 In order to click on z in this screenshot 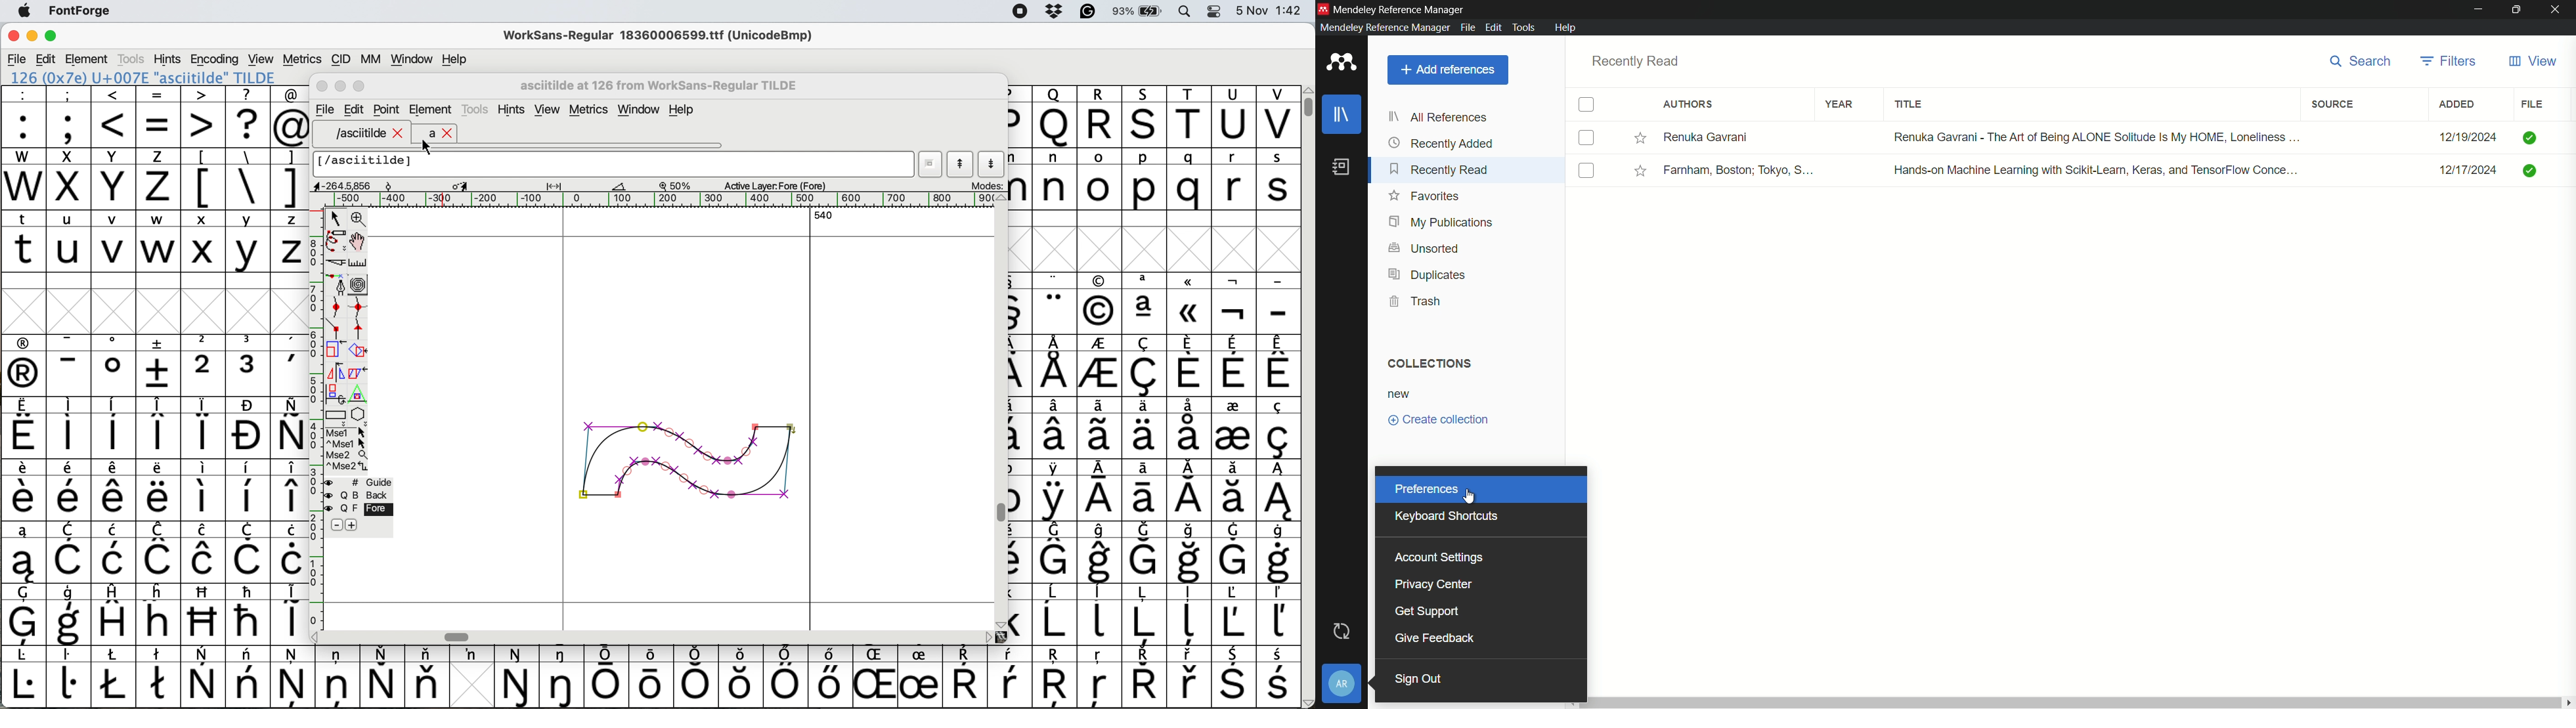, I will do `click(158, 178)`.